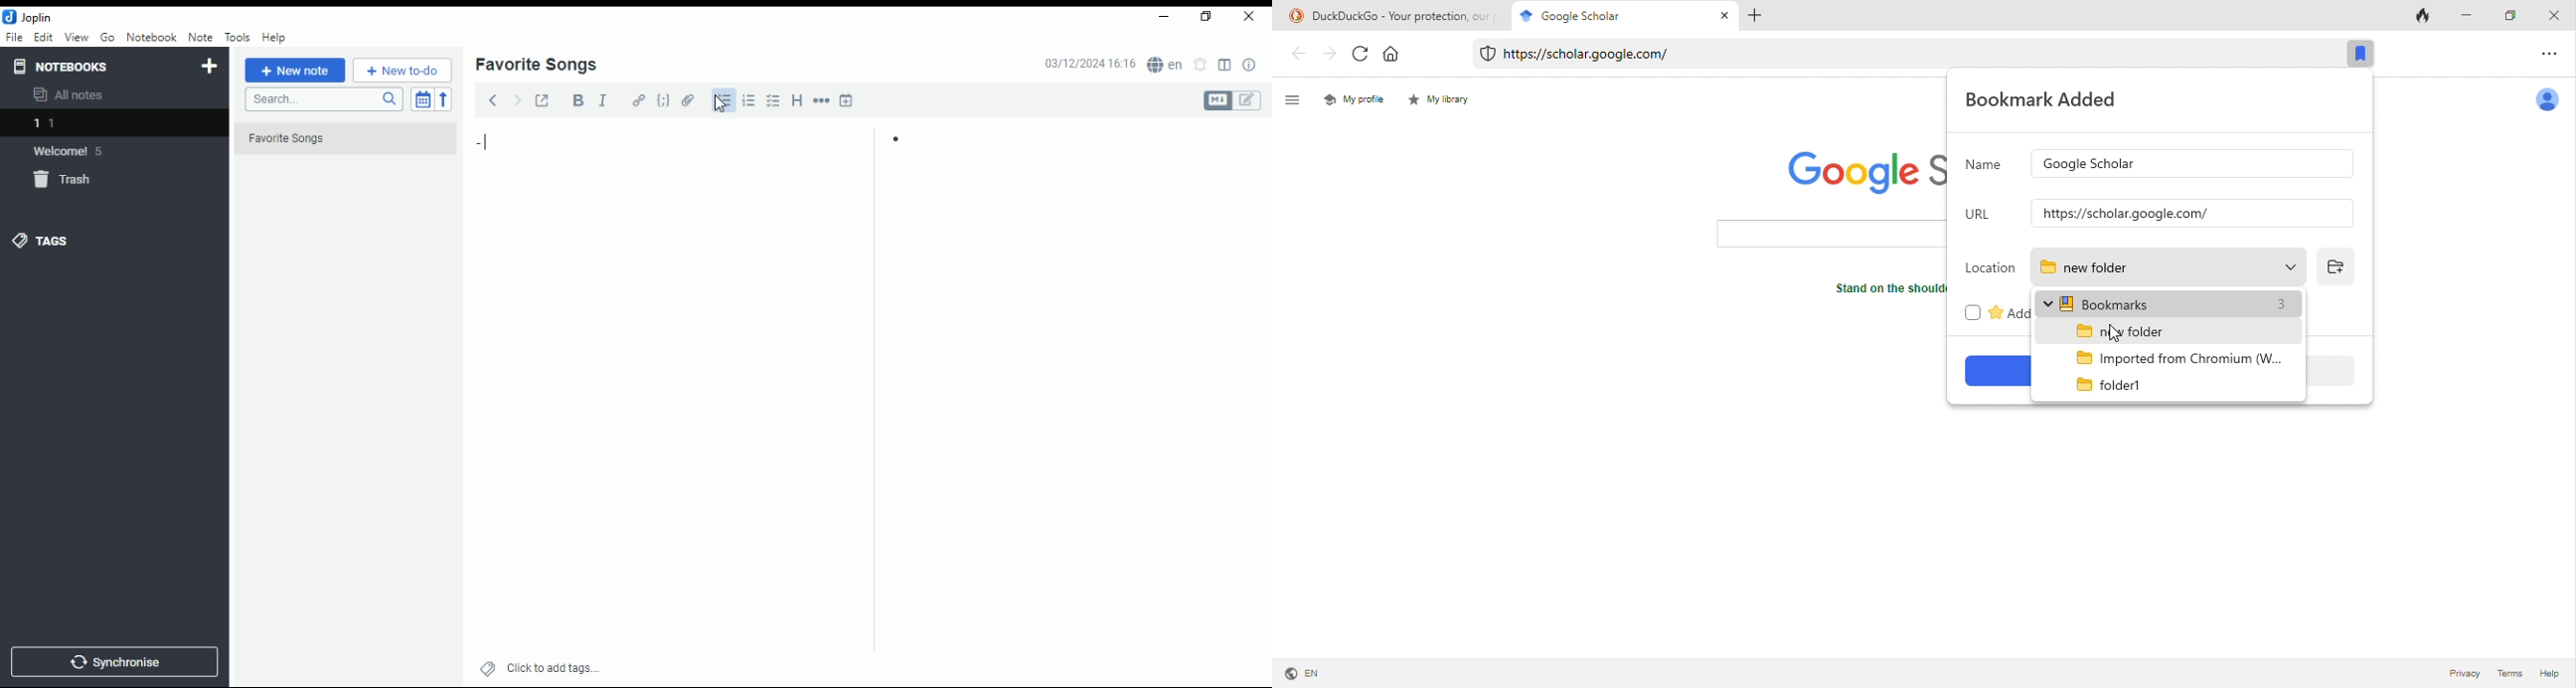 The height and width of the screenshot is (700, 2576). What do you see at coordinates (798, 98) in the screenshot?
I see `heading` at bounding box center [798, 98].